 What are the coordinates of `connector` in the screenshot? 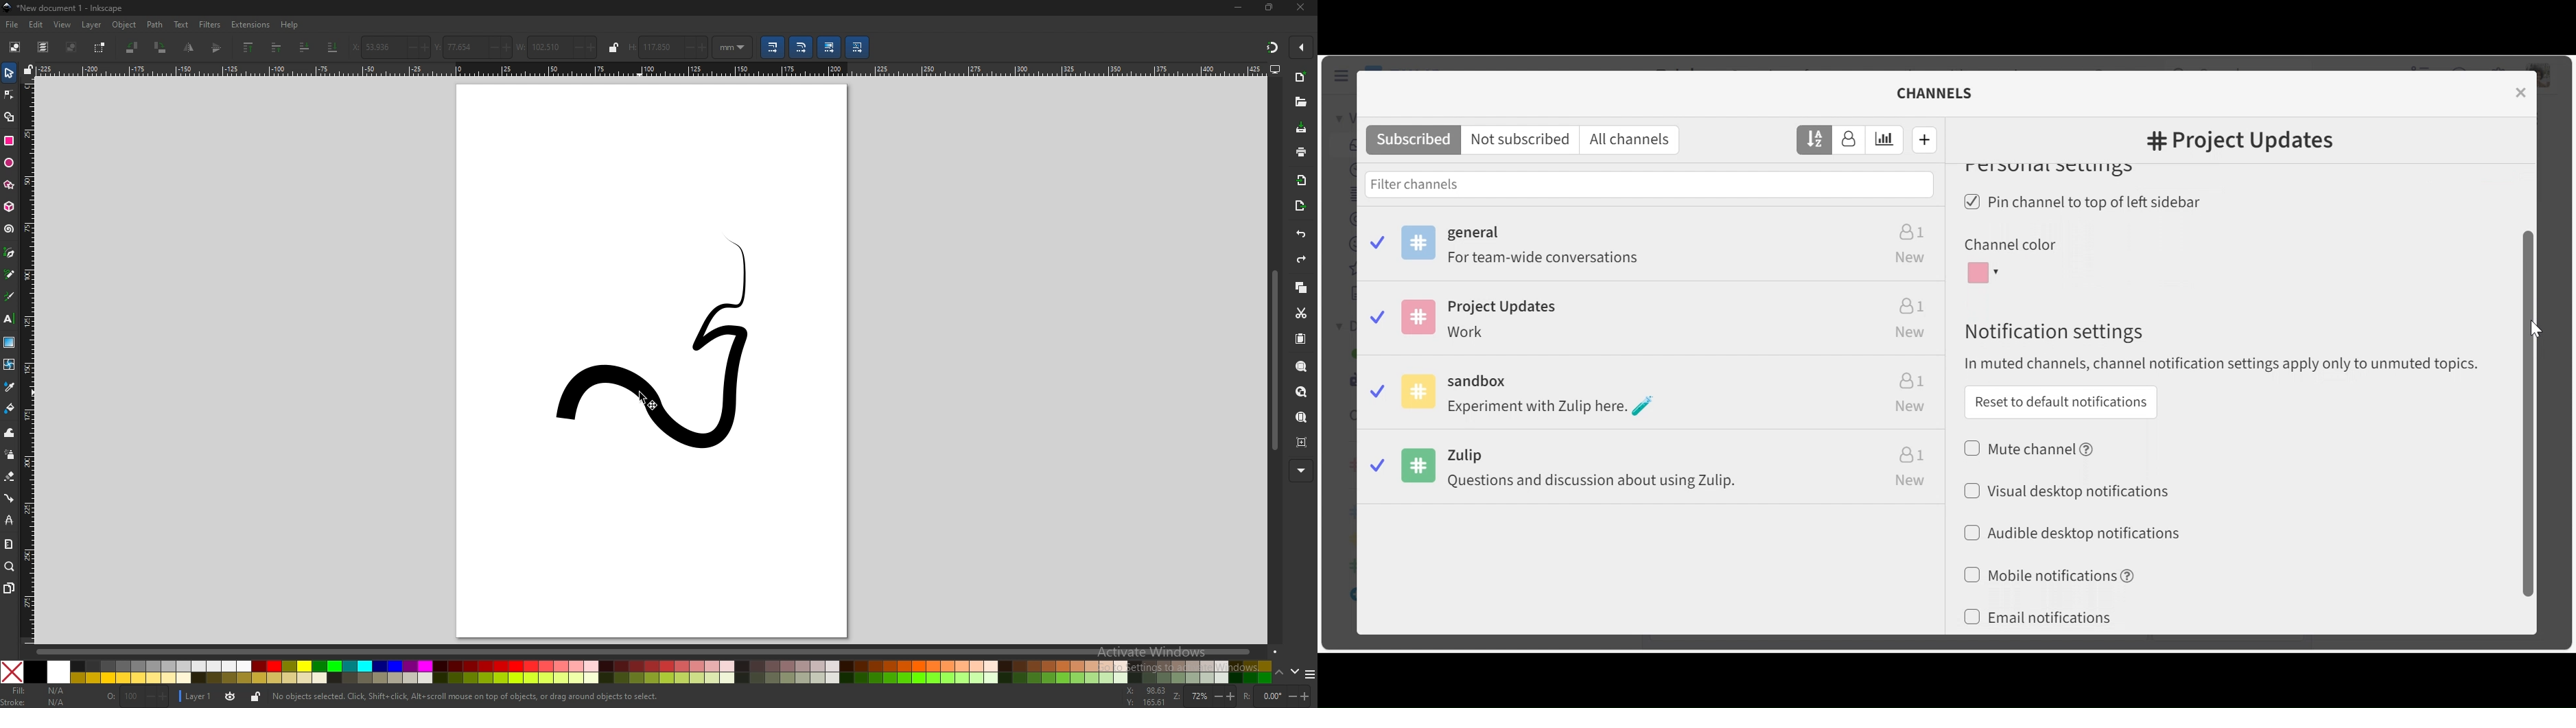 It's located at (10, 498).